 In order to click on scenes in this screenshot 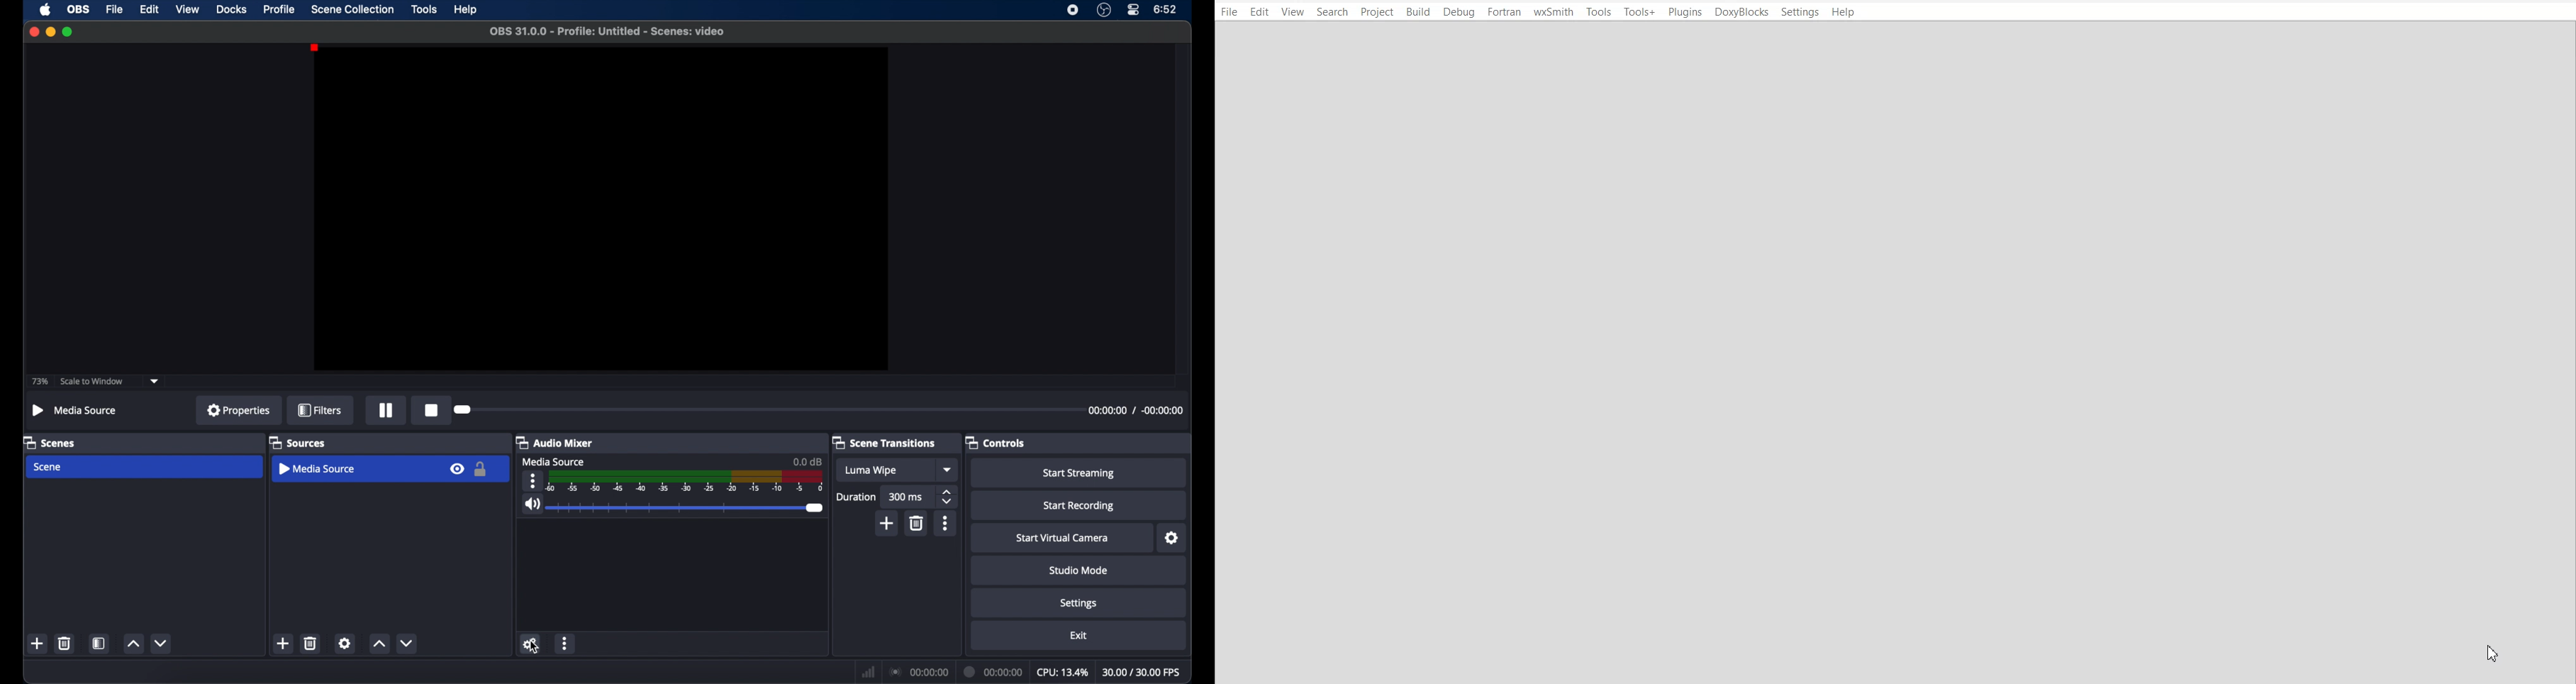, I will do `click(49, 442)`.